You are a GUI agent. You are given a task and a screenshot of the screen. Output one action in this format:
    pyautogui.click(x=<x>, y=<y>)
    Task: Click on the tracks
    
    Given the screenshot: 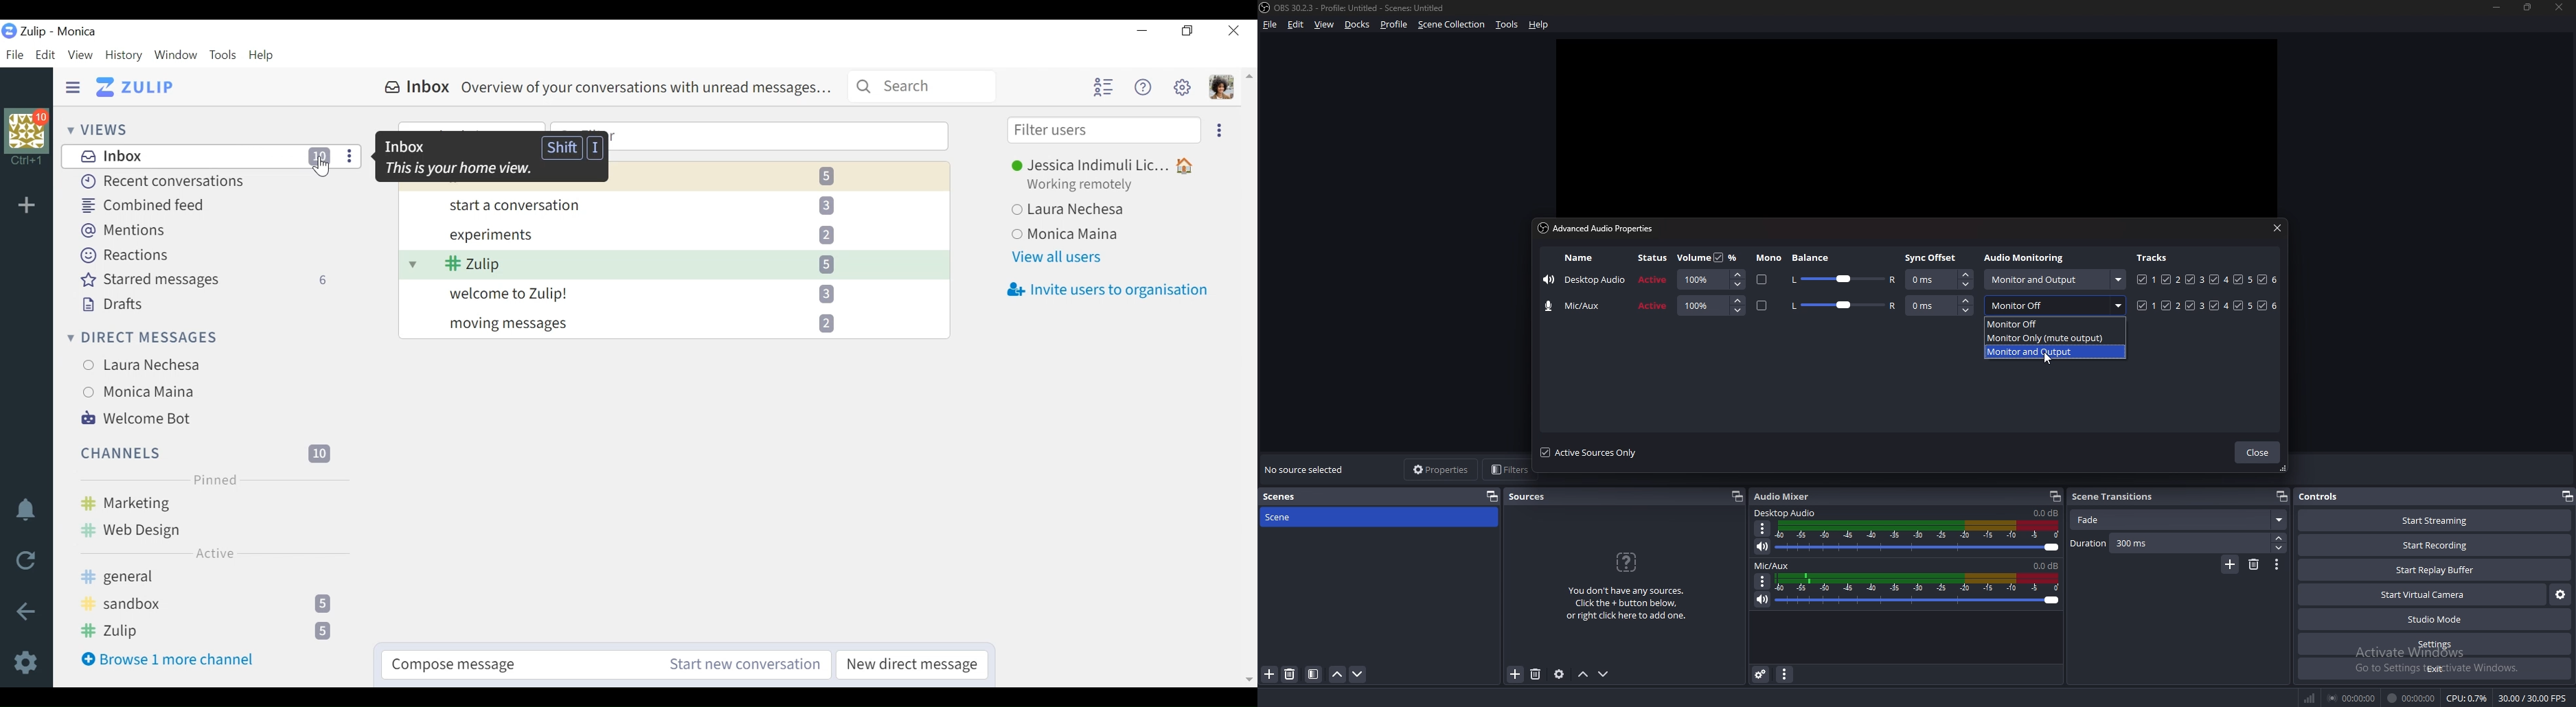 What is the action you would take?
    pyautogui.click(x=2209, y=279)
    